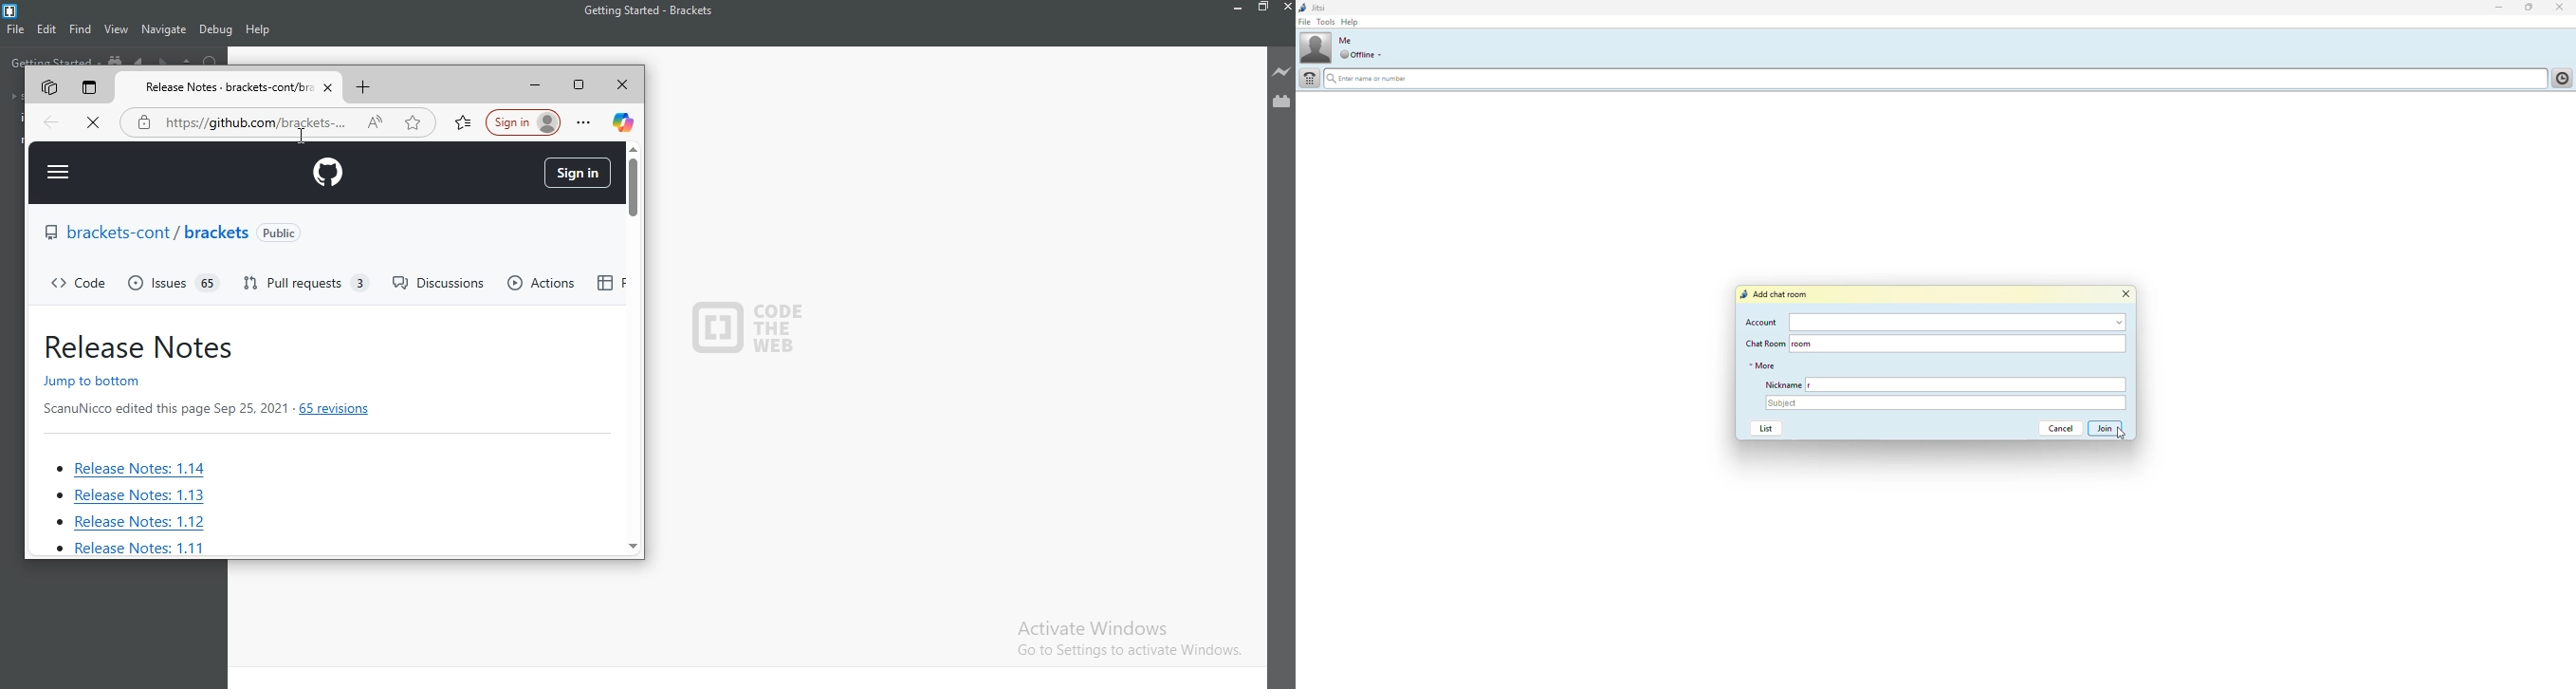 The image size is (2576, 700). Describe the element at coordinates (82, 28) in the screenshot. I see `Find` at that location.